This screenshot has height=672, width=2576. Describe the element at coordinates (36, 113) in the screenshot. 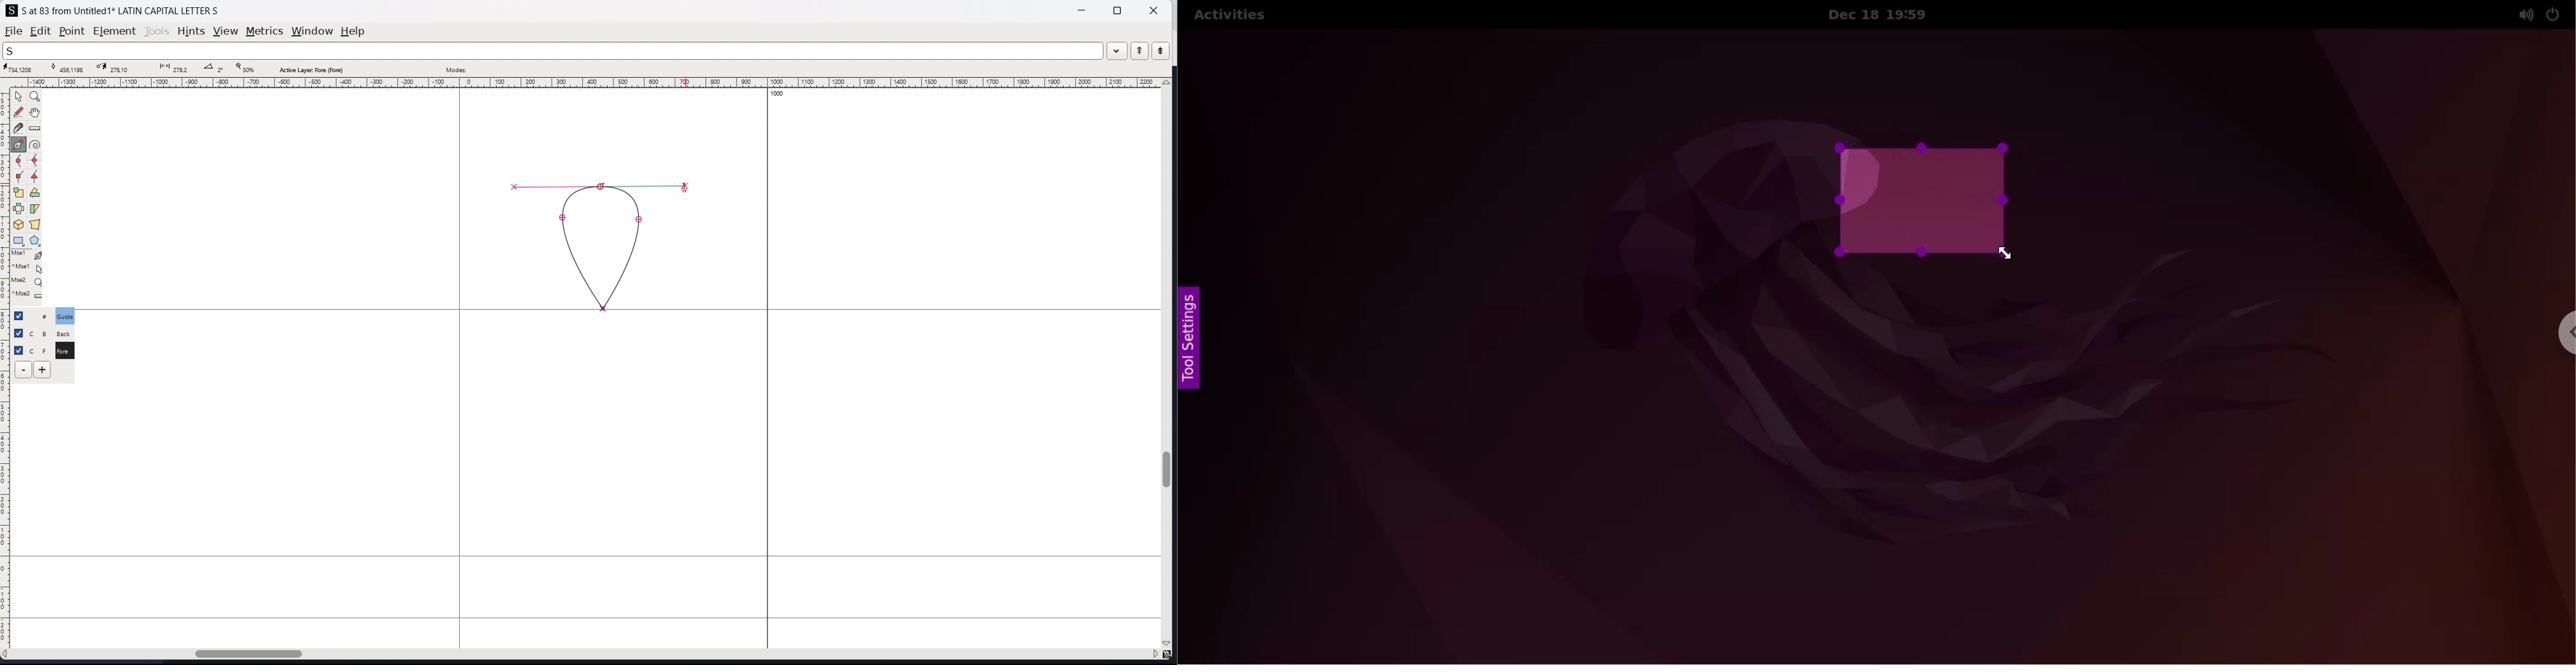

I see `scroll by hand` at that location.